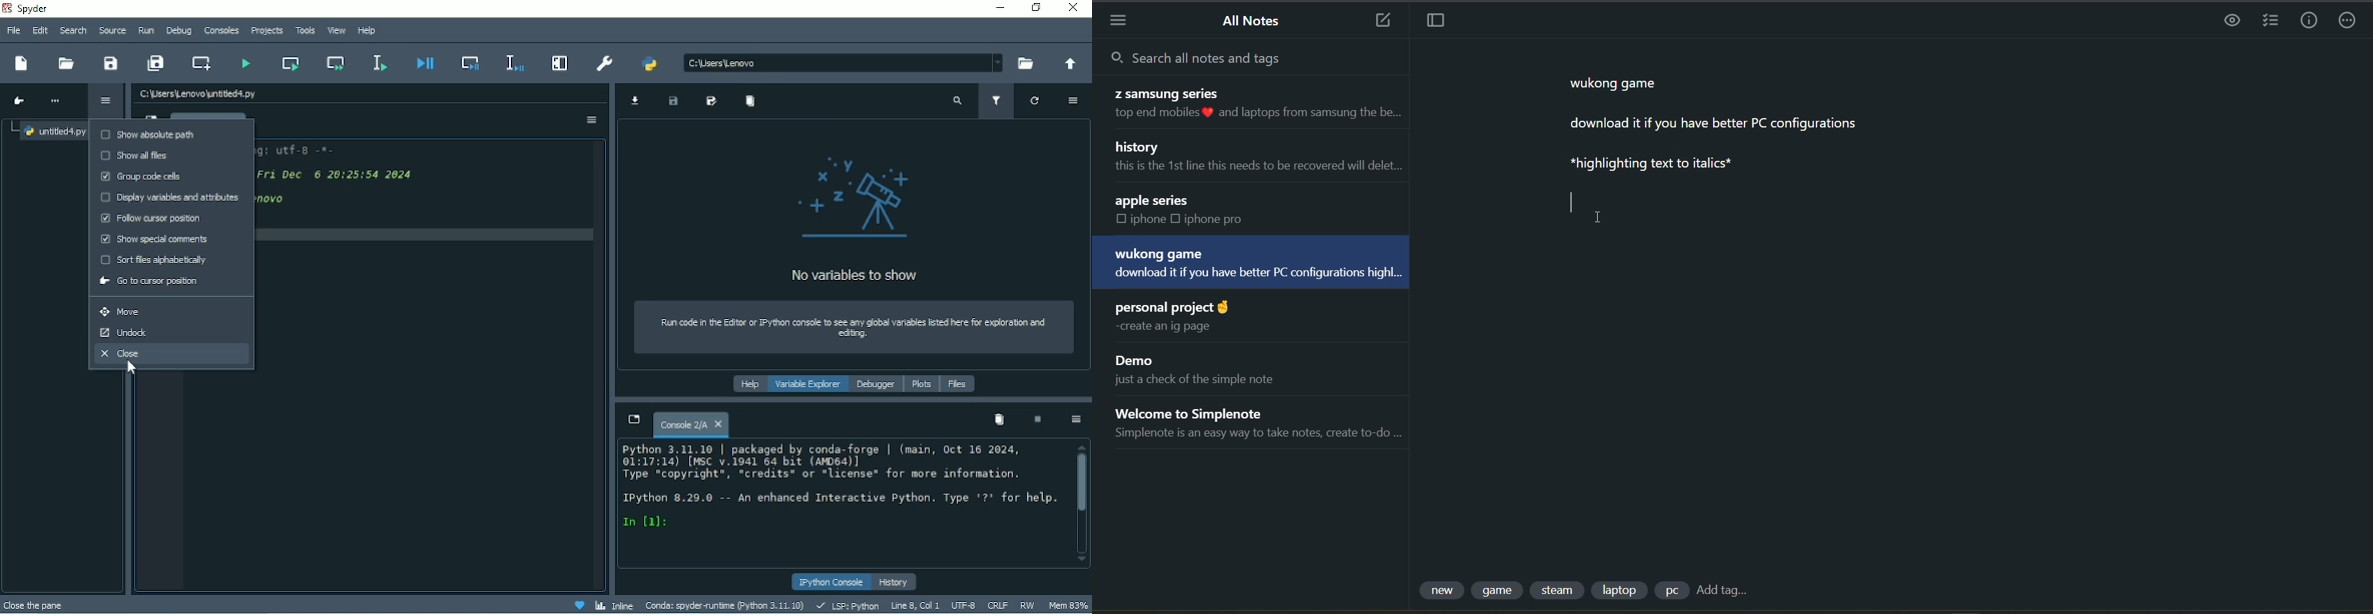 The image size is (2380, 616). Describe the element at coordinates (1074, 8) in the screenshot. I see `Close` at that location.